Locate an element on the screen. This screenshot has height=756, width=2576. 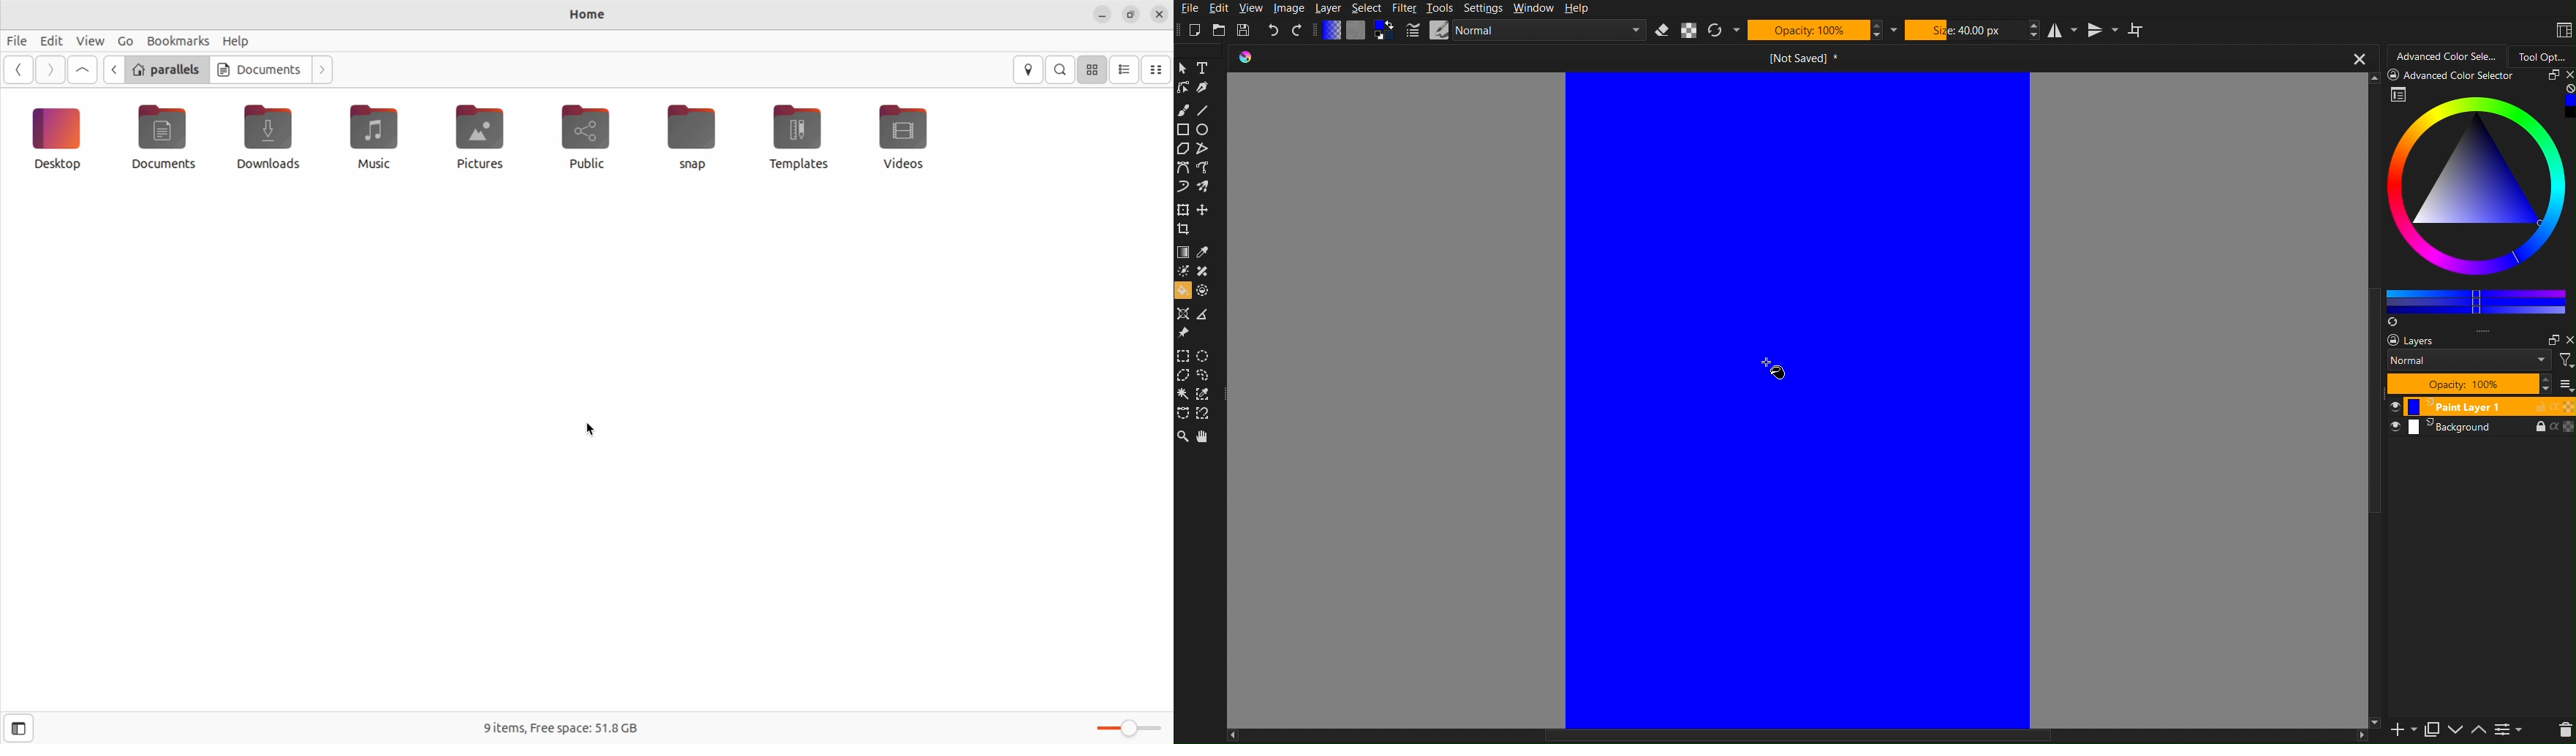
Brush is located at coordinates (1182, 107).